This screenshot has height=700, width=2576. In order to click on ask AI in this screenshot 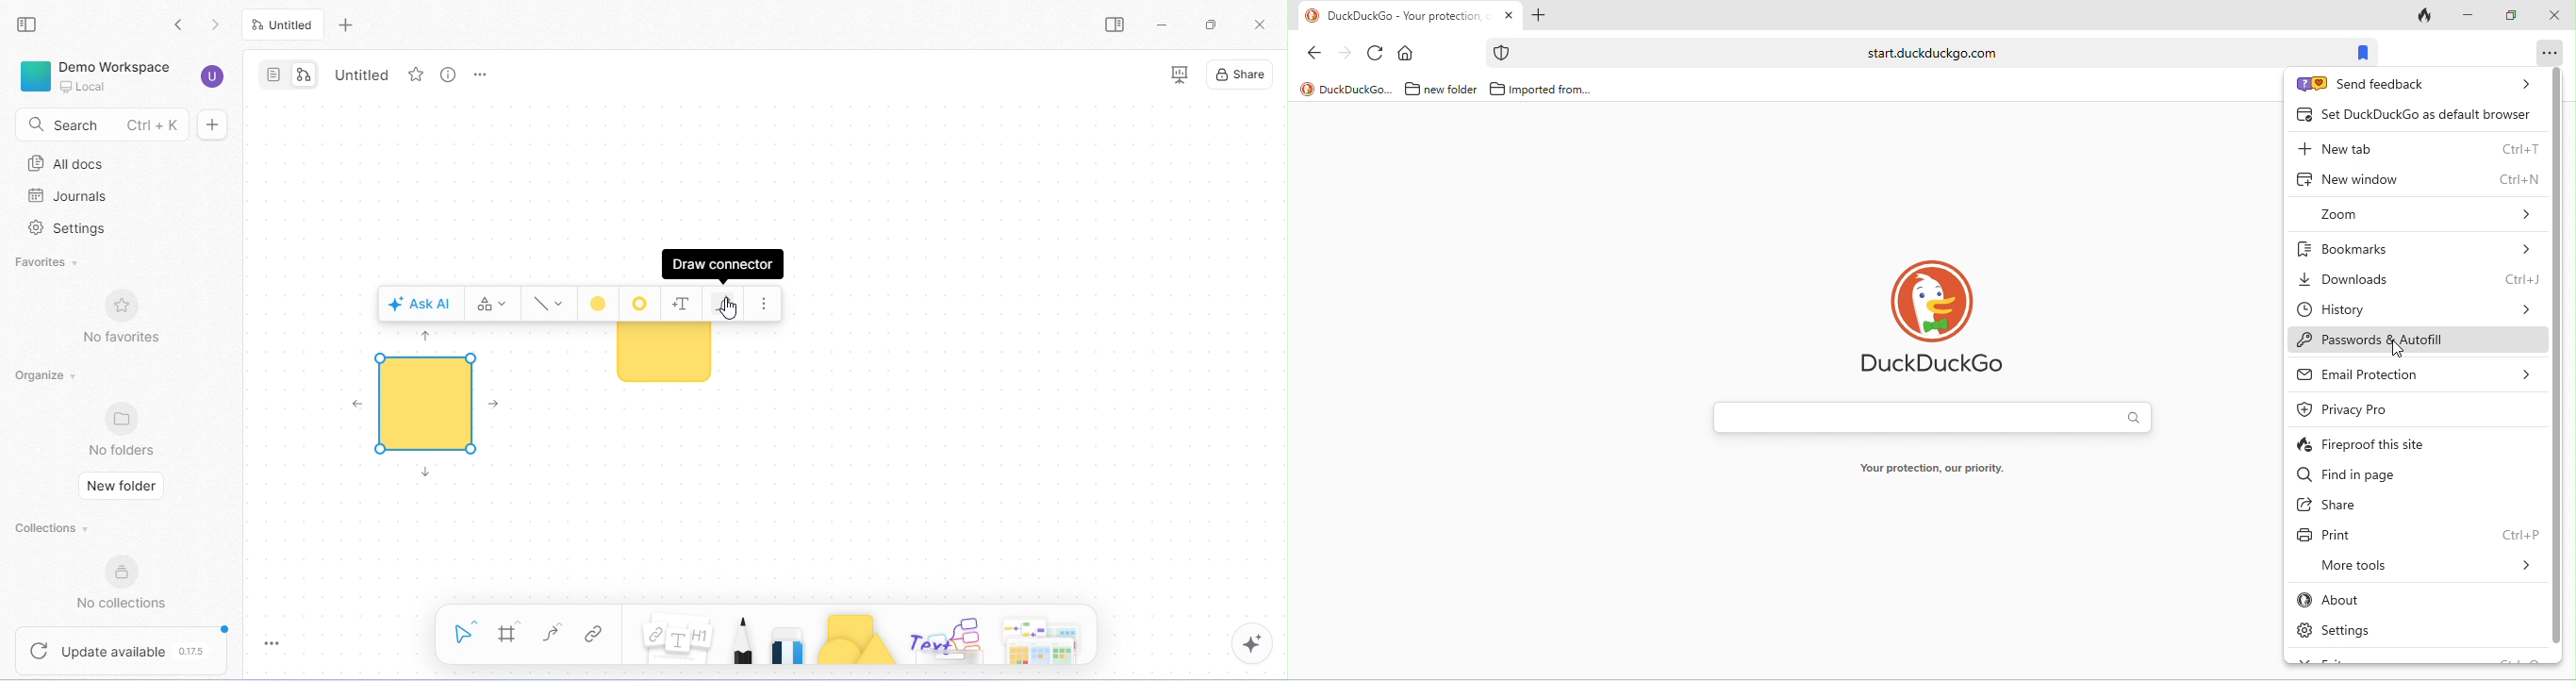, I will do `click(420, 303)`.